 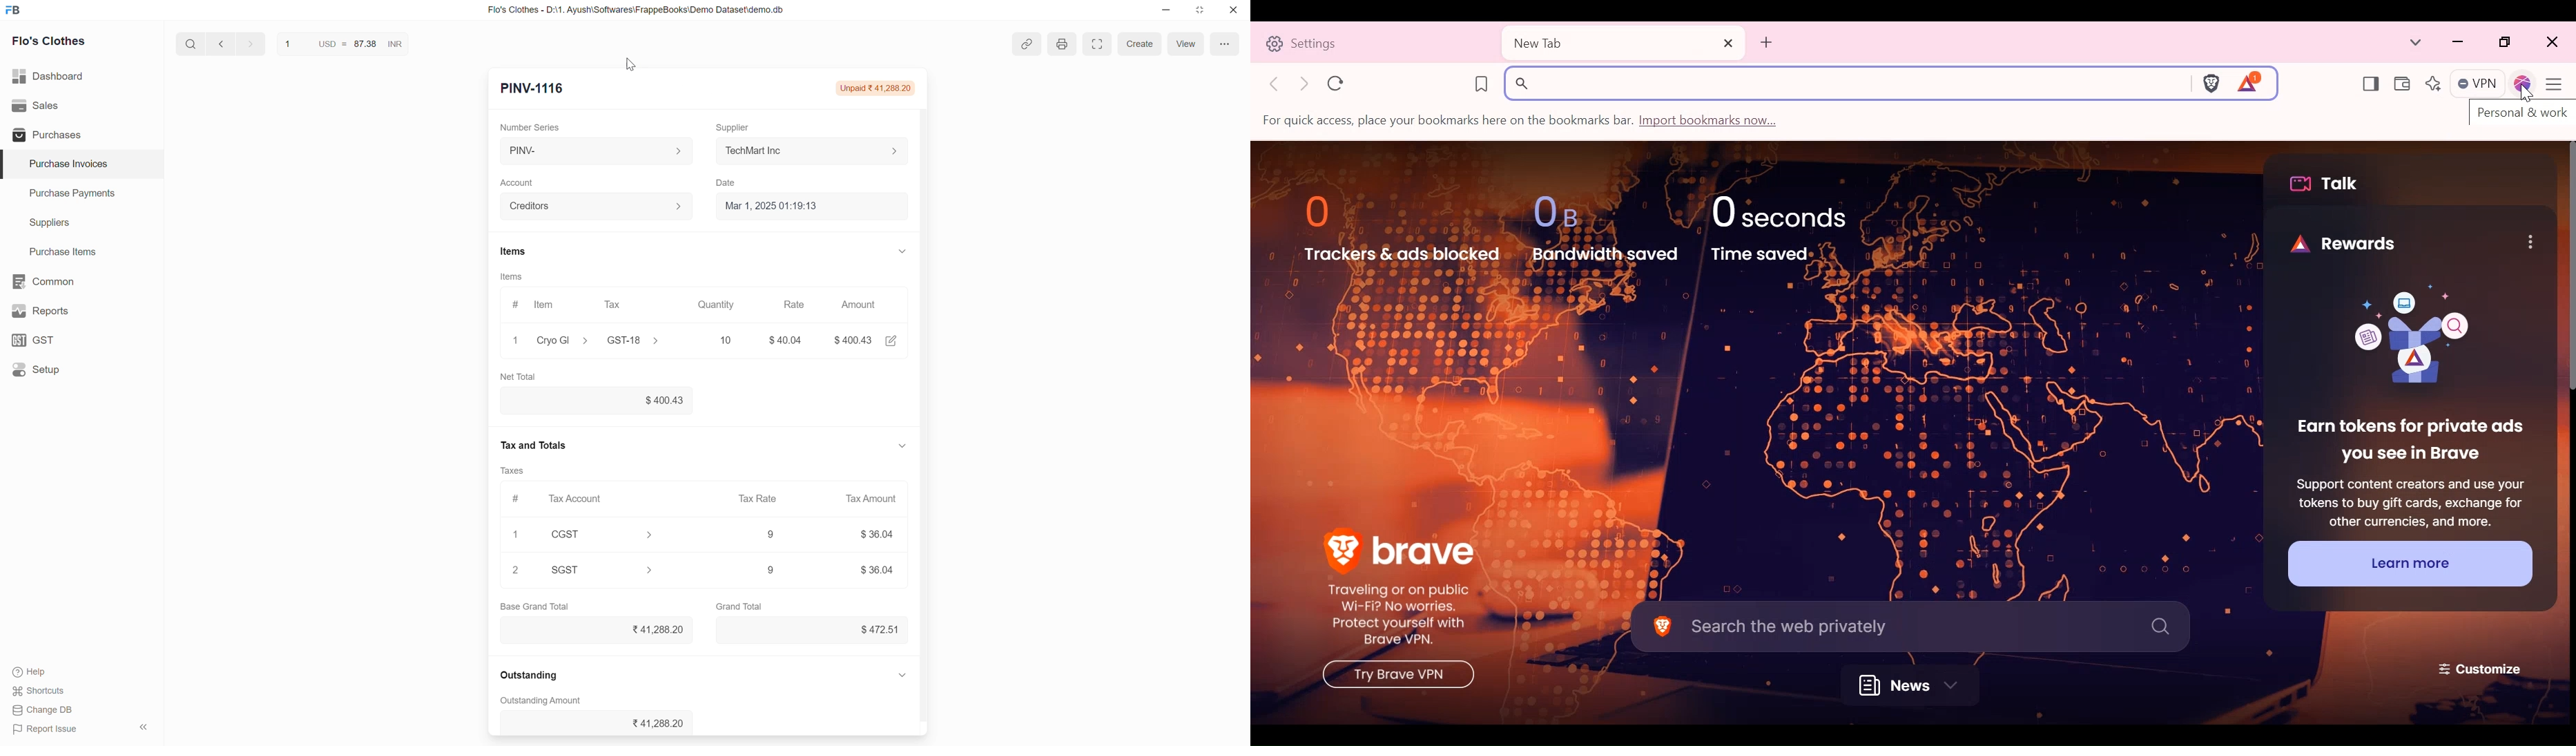 I want to click on Toggle between form and full width, so click(x=1098, y=44).